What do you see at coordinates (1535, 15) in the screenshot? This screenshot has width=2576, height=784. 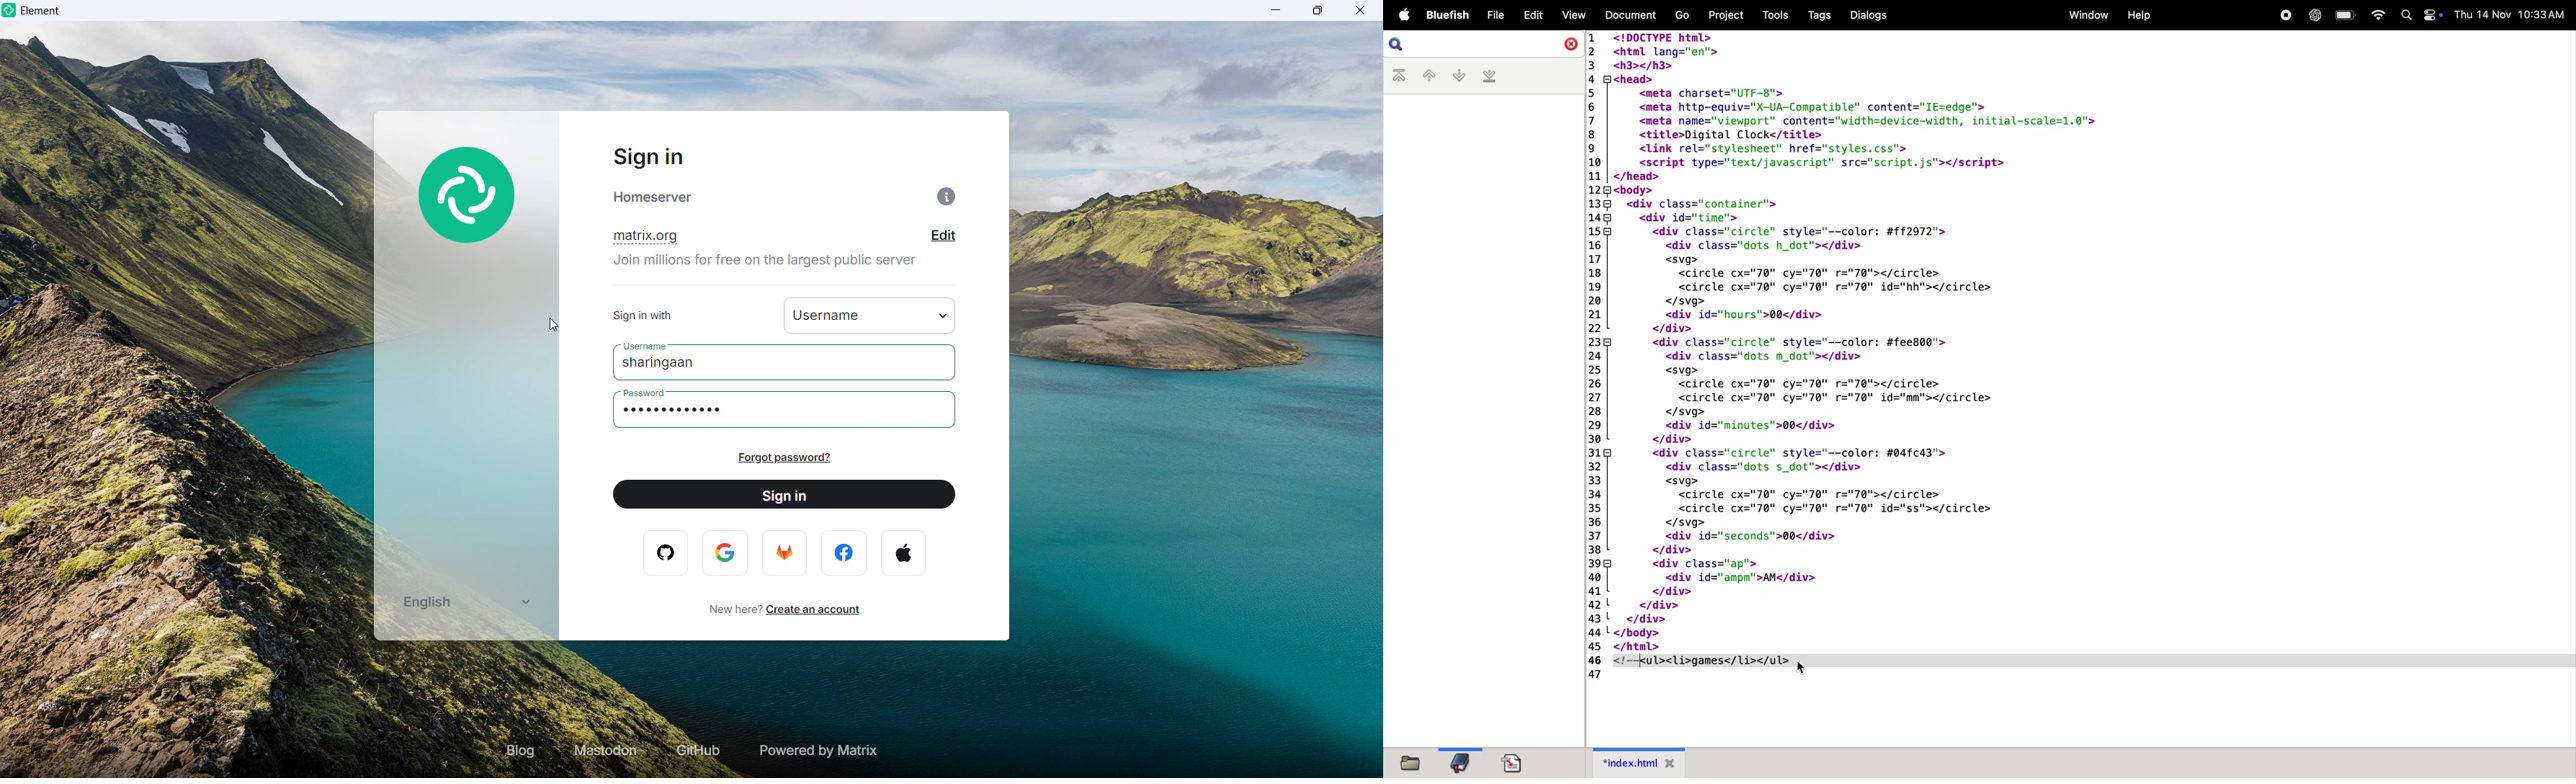 I see `Edit` at bounding box center [1535, 15].